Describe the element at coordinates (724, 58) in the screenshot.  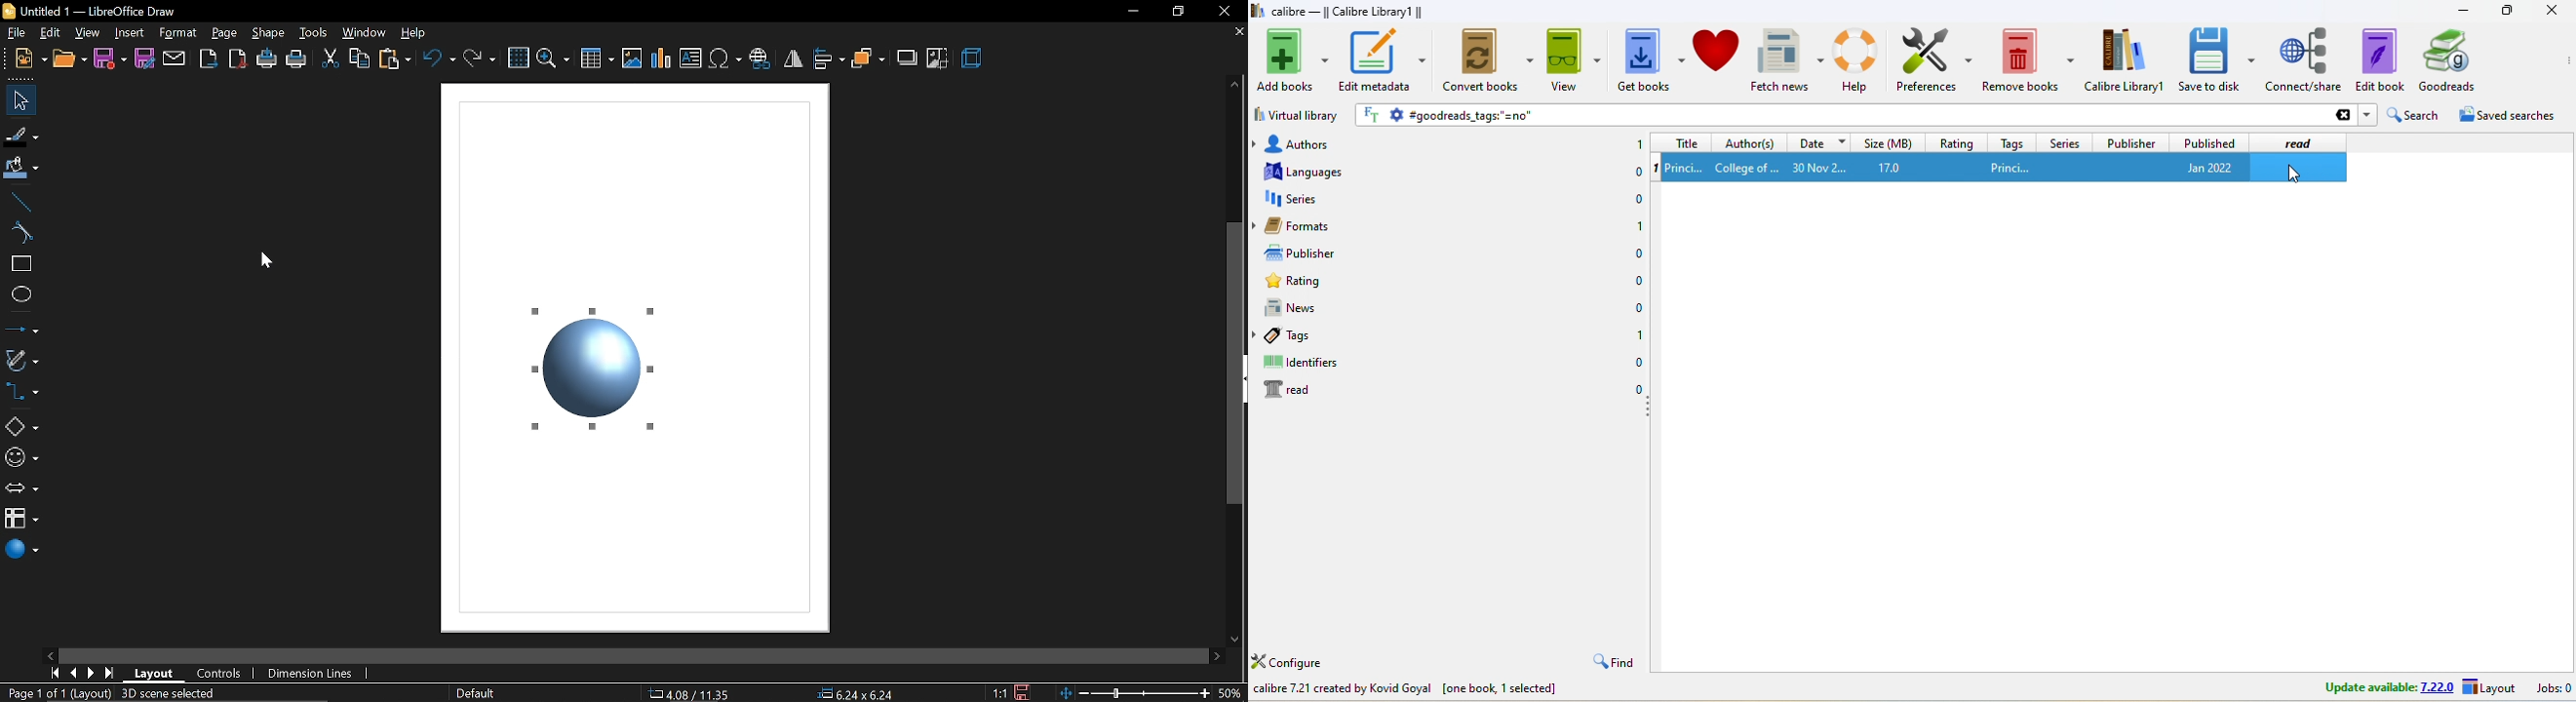
I see `insert symbol` at that location.